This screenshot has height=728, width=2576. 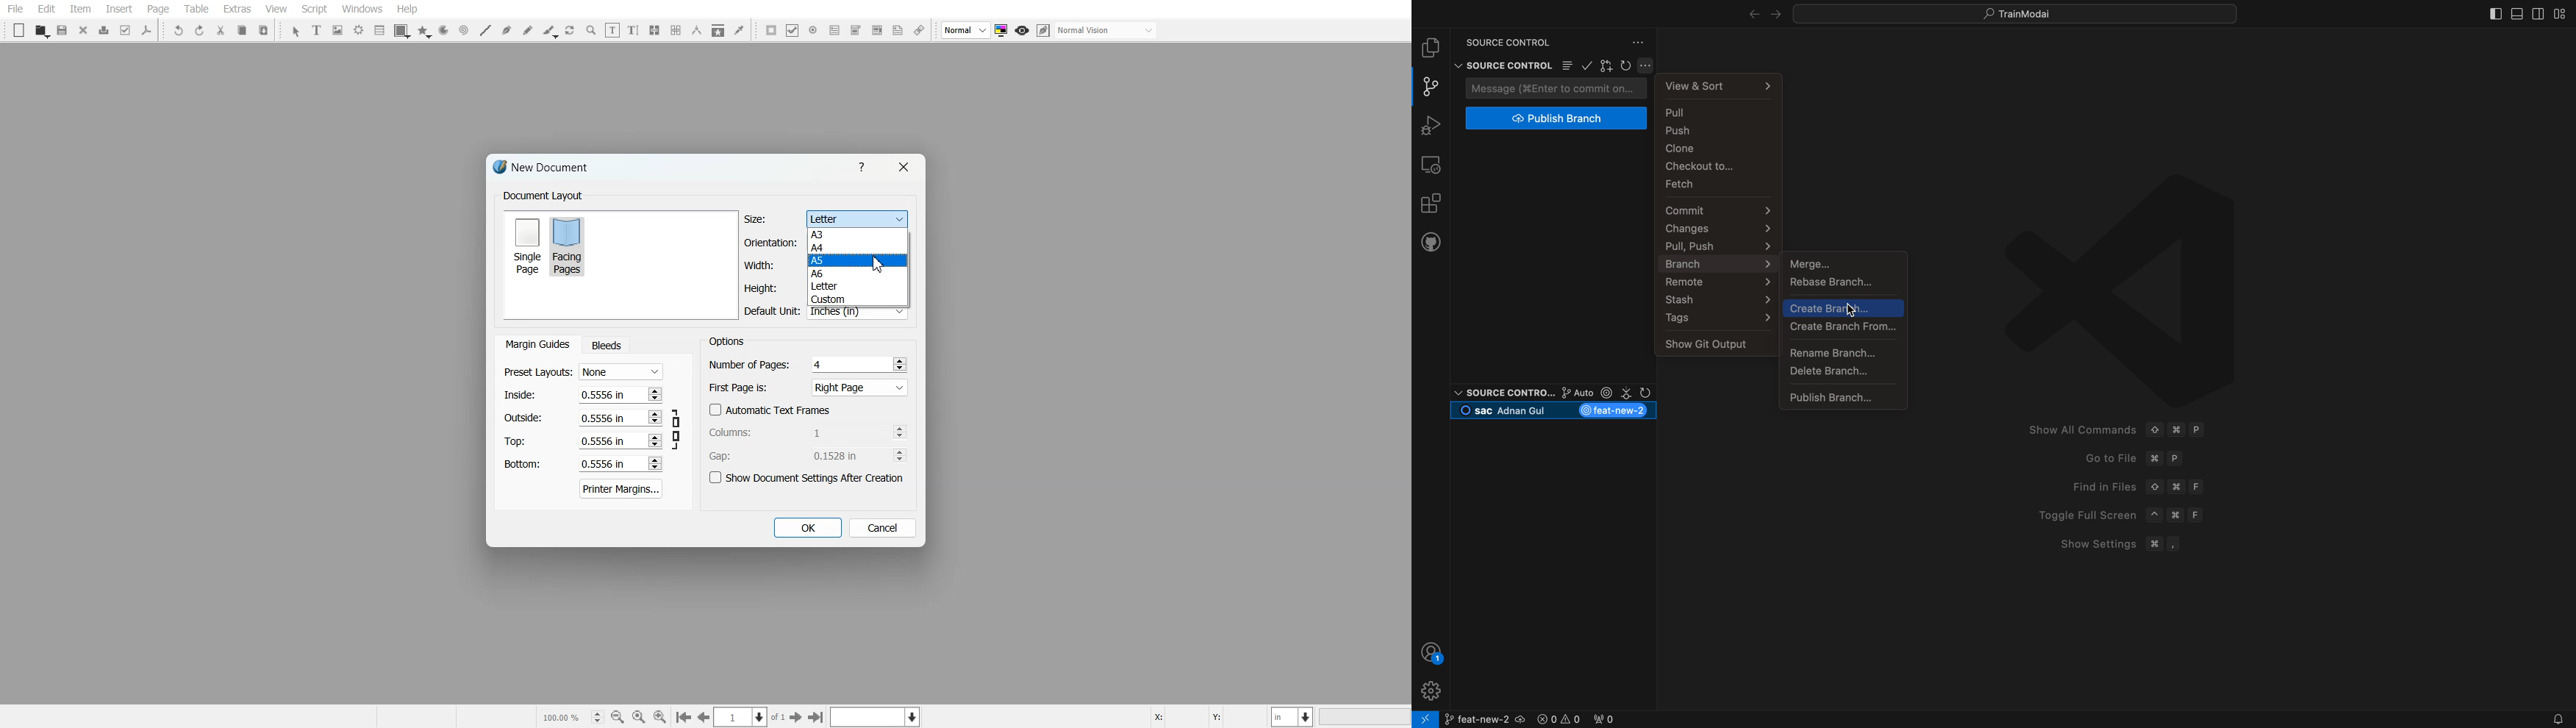 What do you see at coordinates (296, 32) in the screenshot?
I see `Select Item` at bounding box center [296, 32].